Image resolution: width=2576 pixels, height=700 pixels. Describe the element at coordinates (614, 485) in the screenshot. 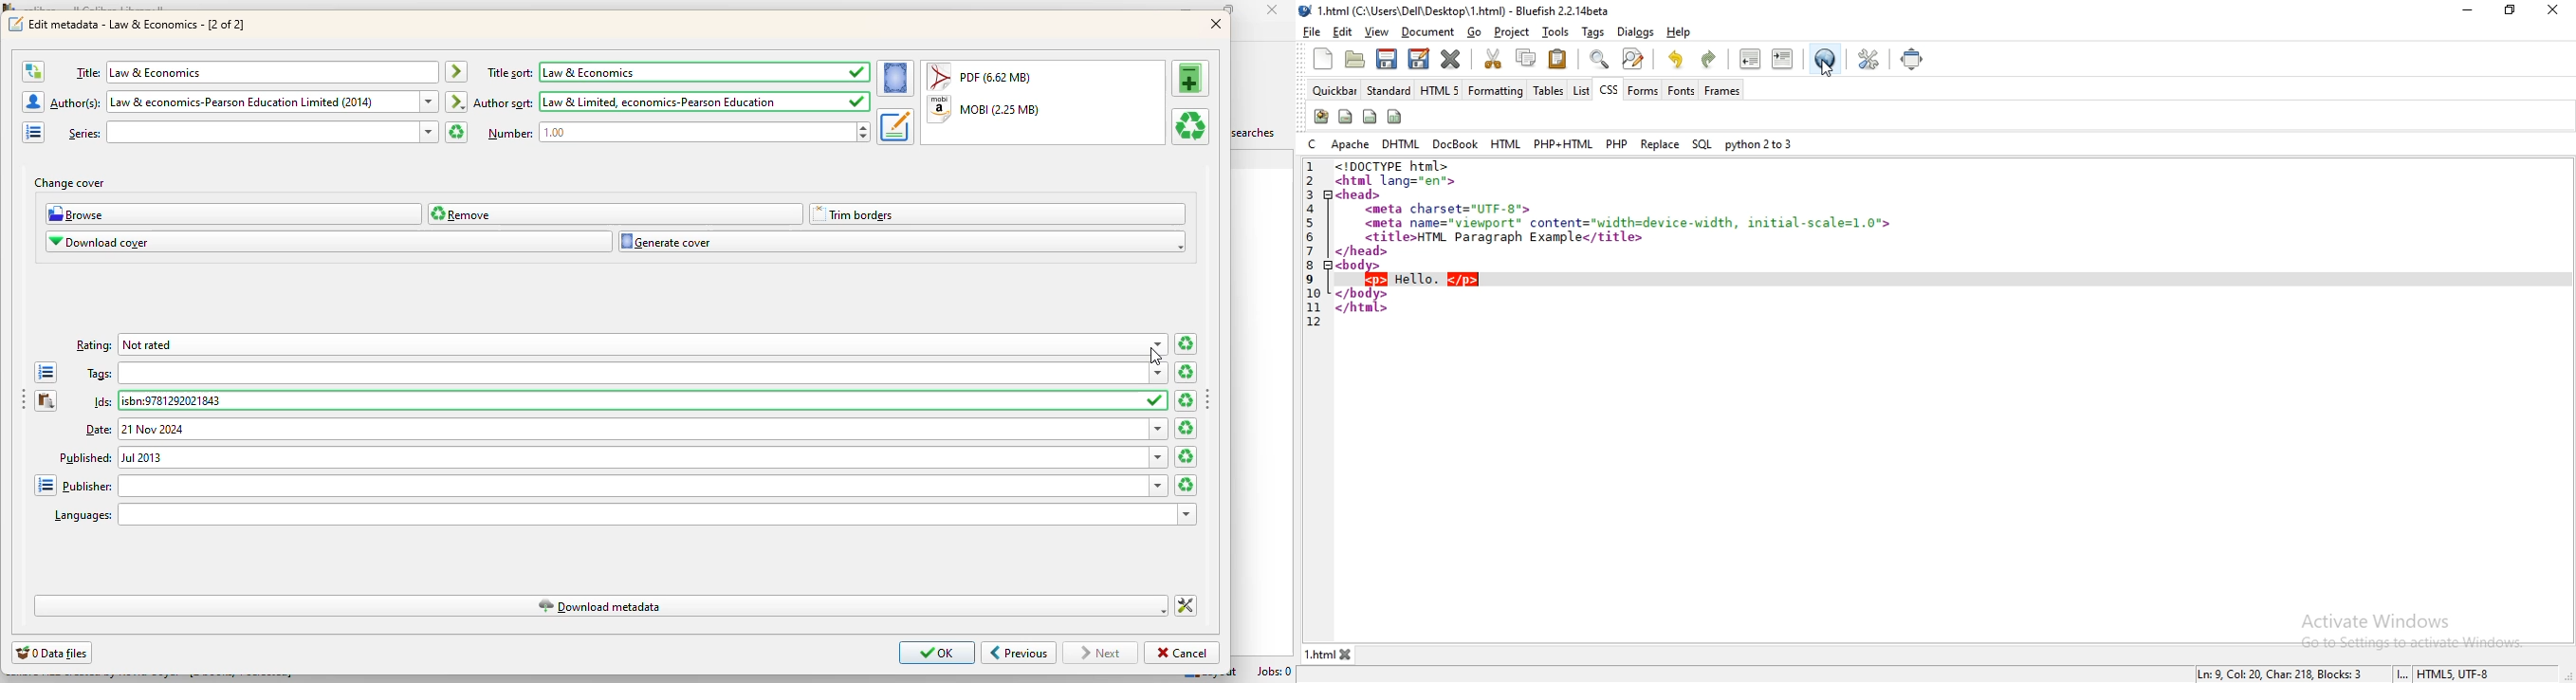

I see `publisher:` at that location.